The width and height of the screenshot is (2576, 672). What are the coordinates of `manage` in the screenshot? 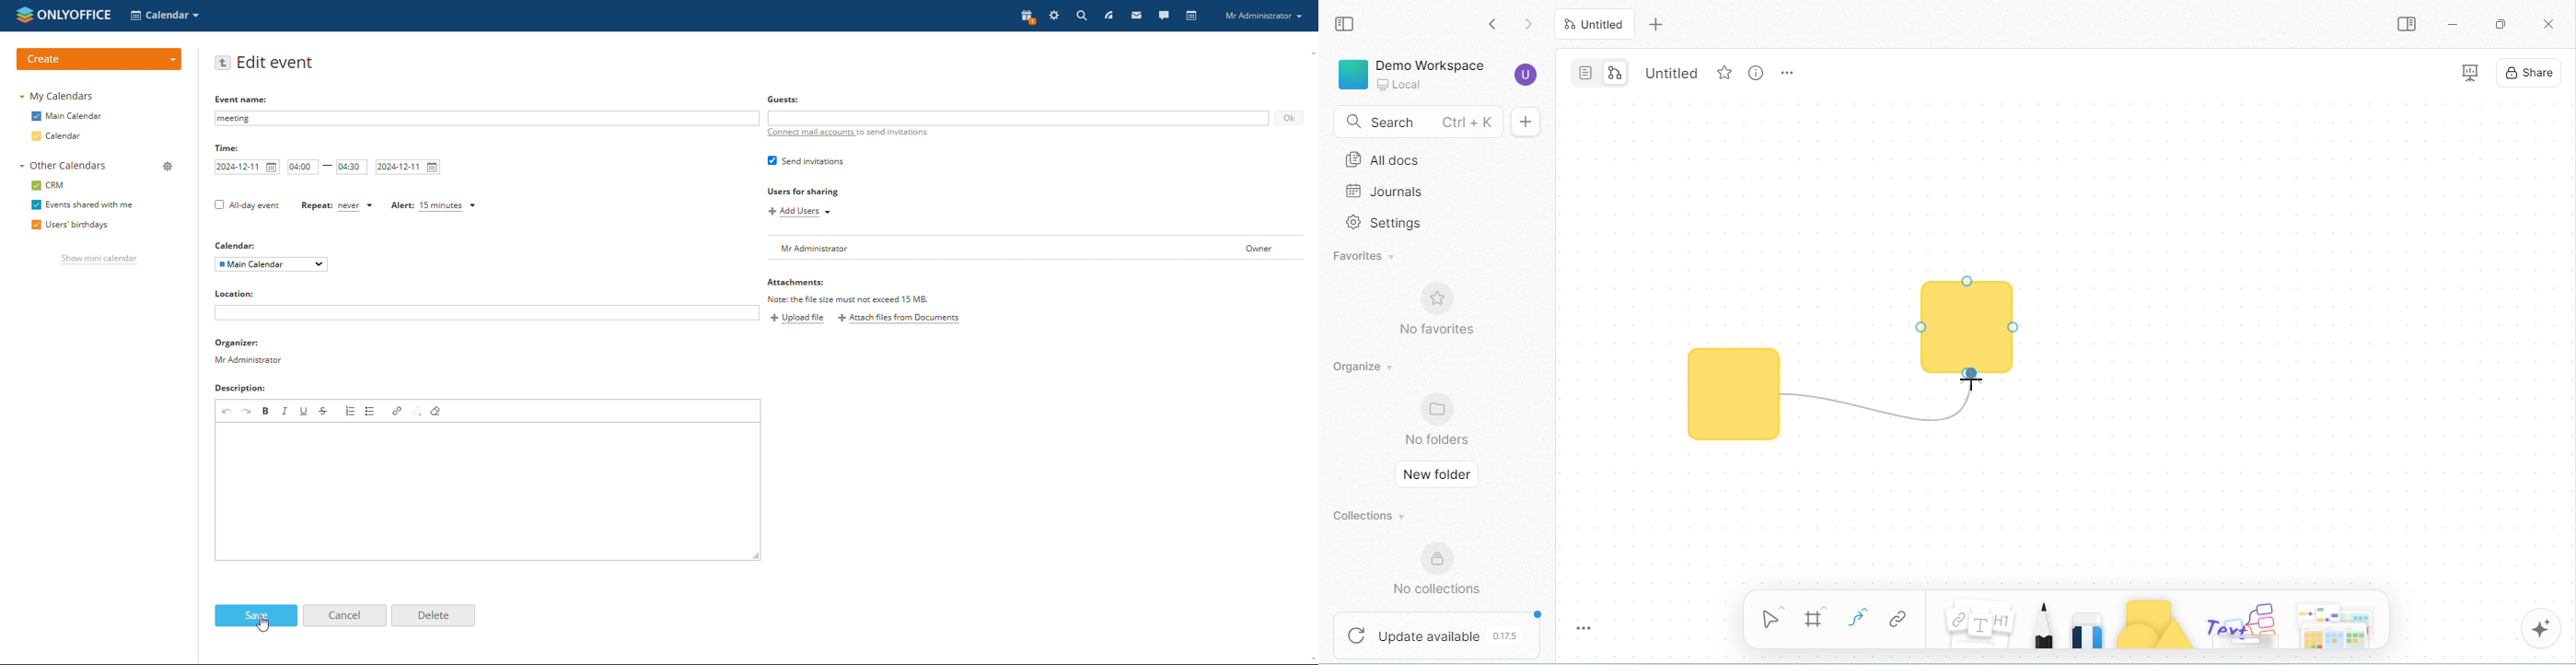 It's located at (166, 166).